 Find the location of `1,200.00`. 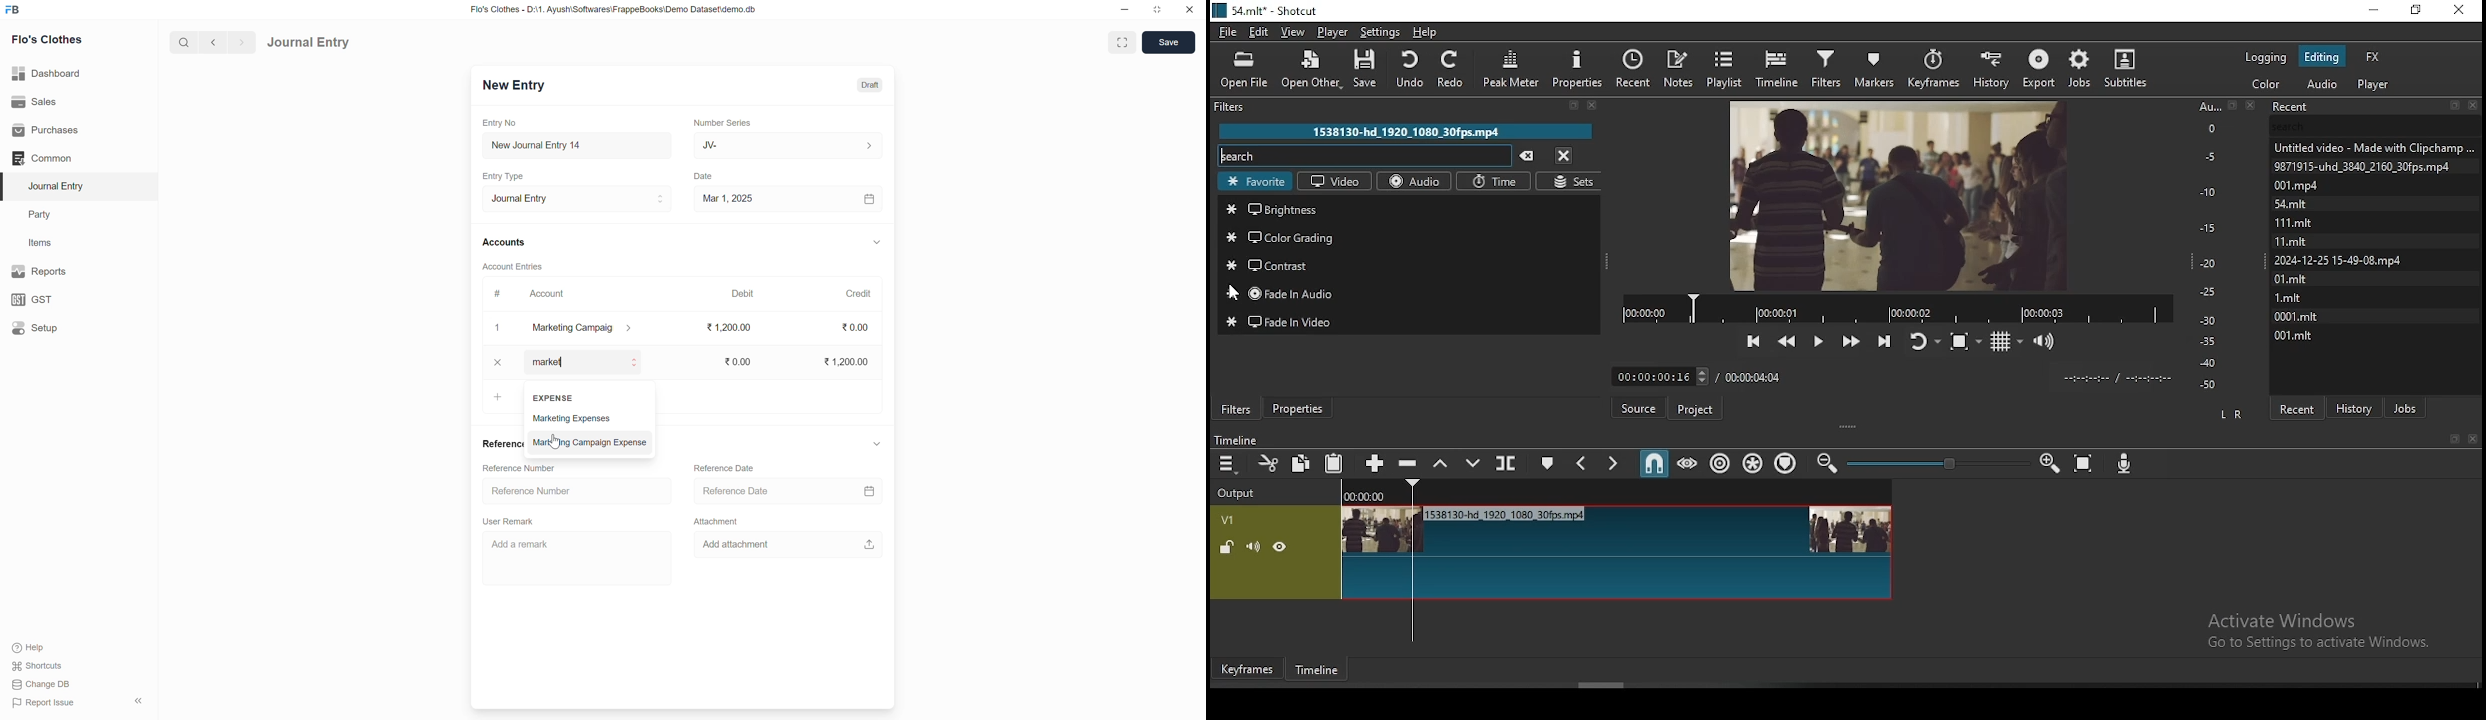

1,200.00 is located at coordinates (844, 361).